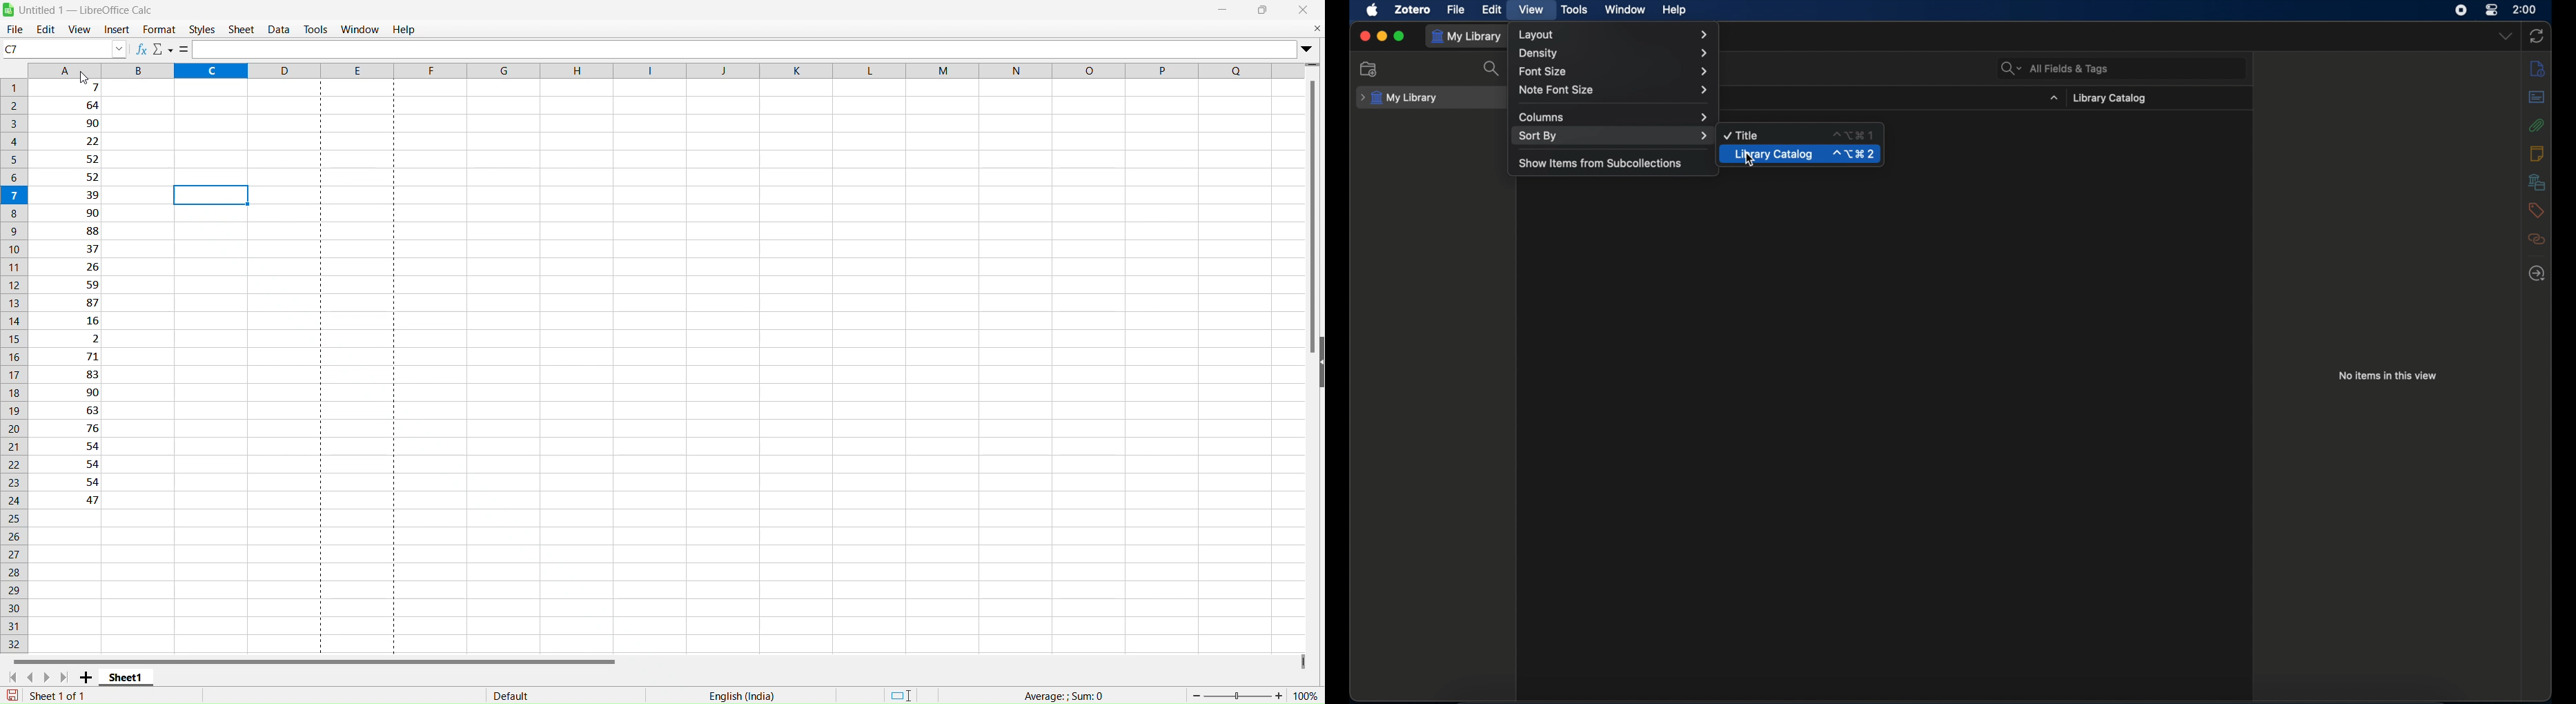 The image size is (2576, 728). Describe the element at coordinates (1854, 154) in the screenshot. I see `shortcut` at that location.